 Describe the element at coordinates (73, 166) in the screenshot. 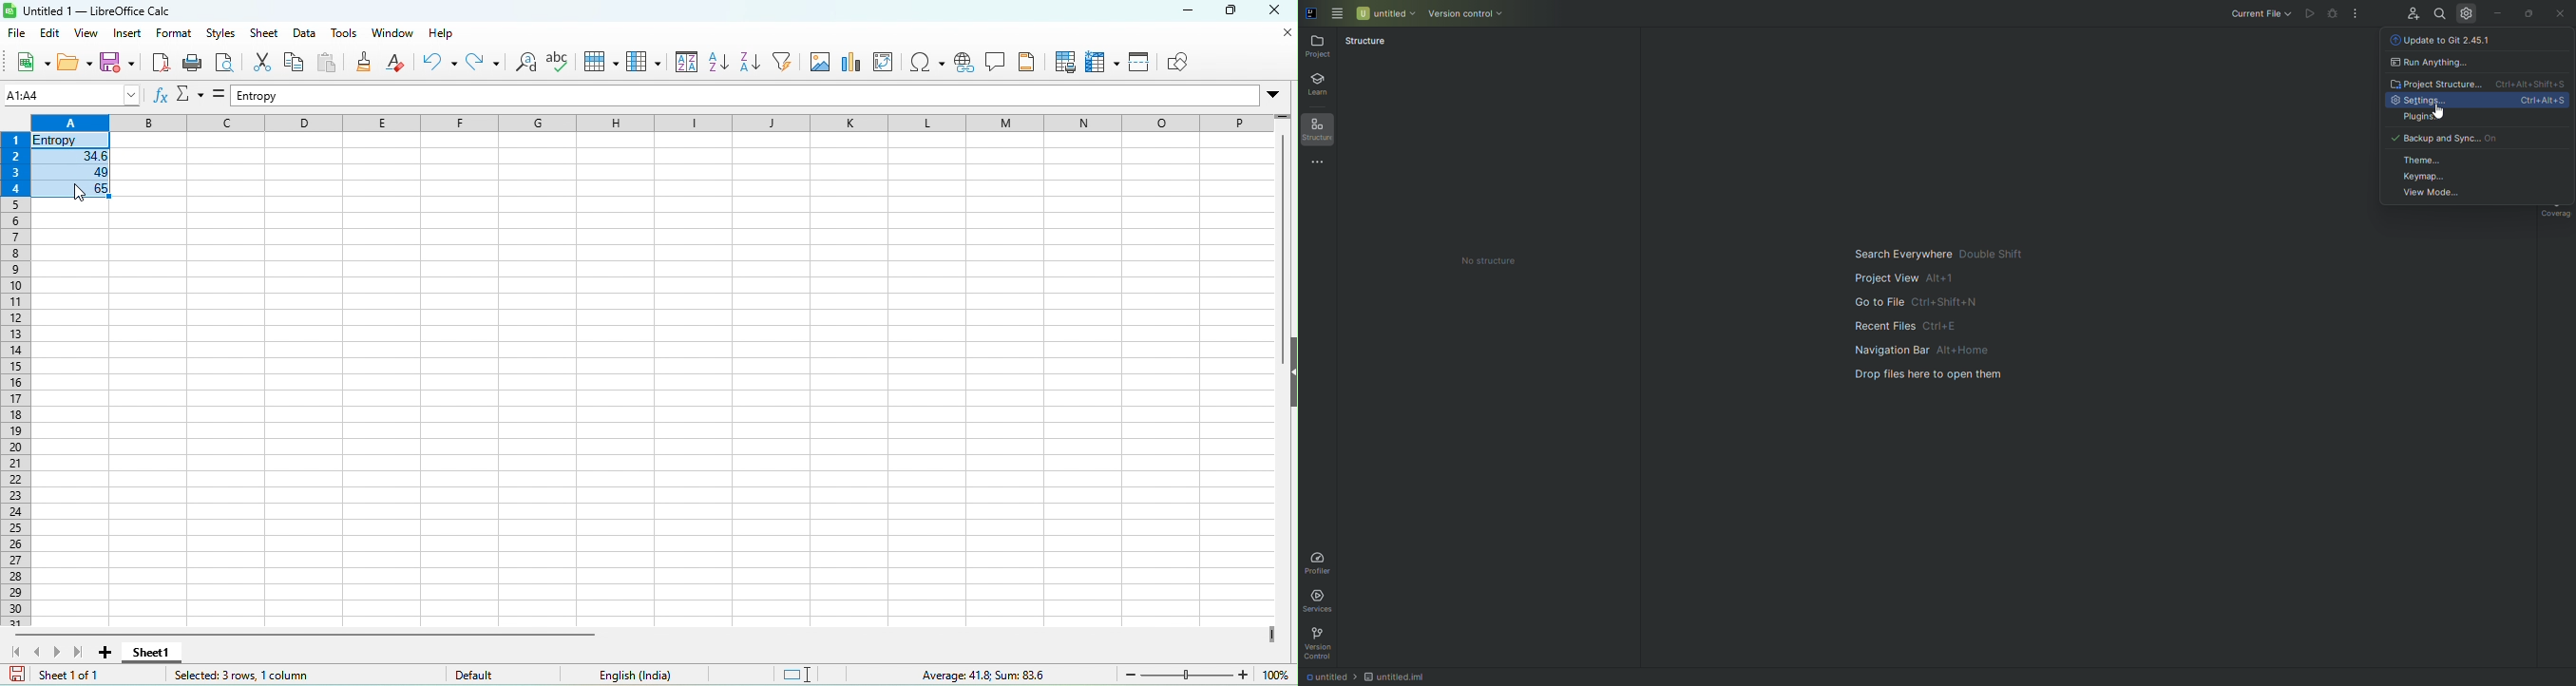

I see `selected cells` at that location.